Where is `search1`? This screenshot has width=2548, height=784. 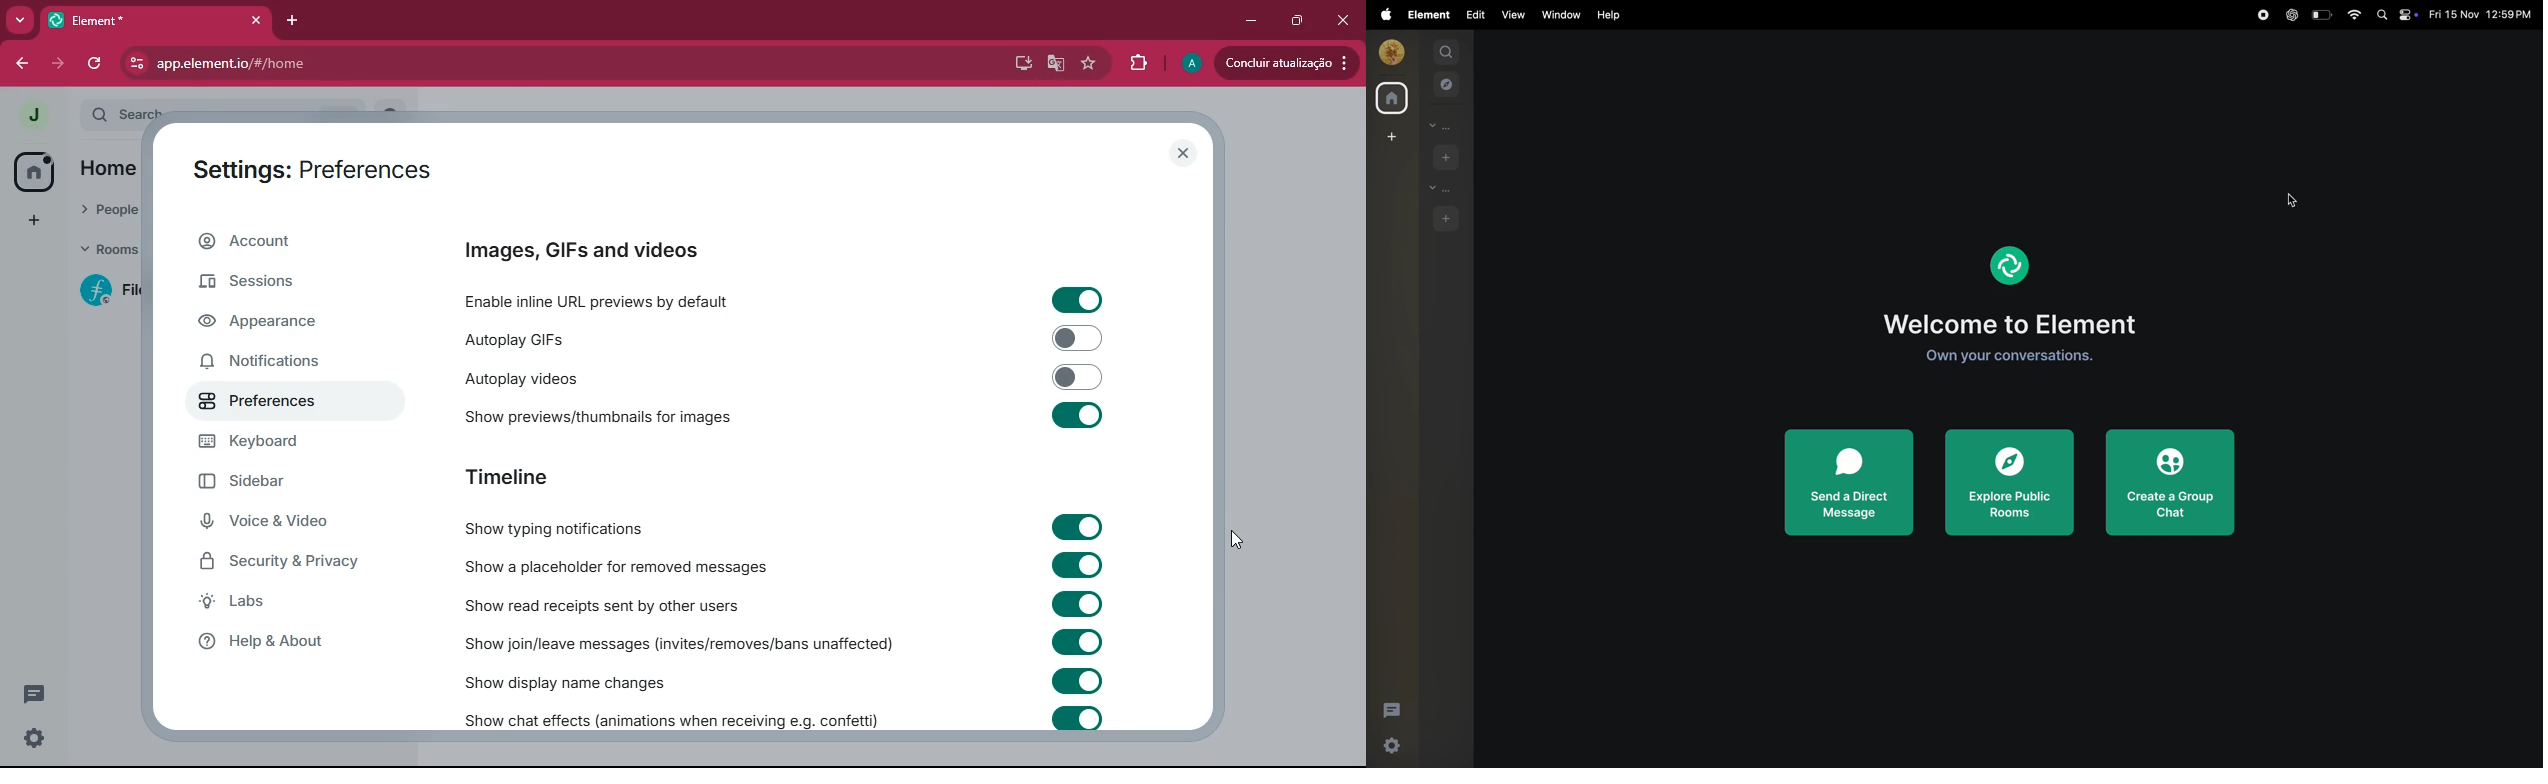
search1 is located at coordinates (1447, 51).